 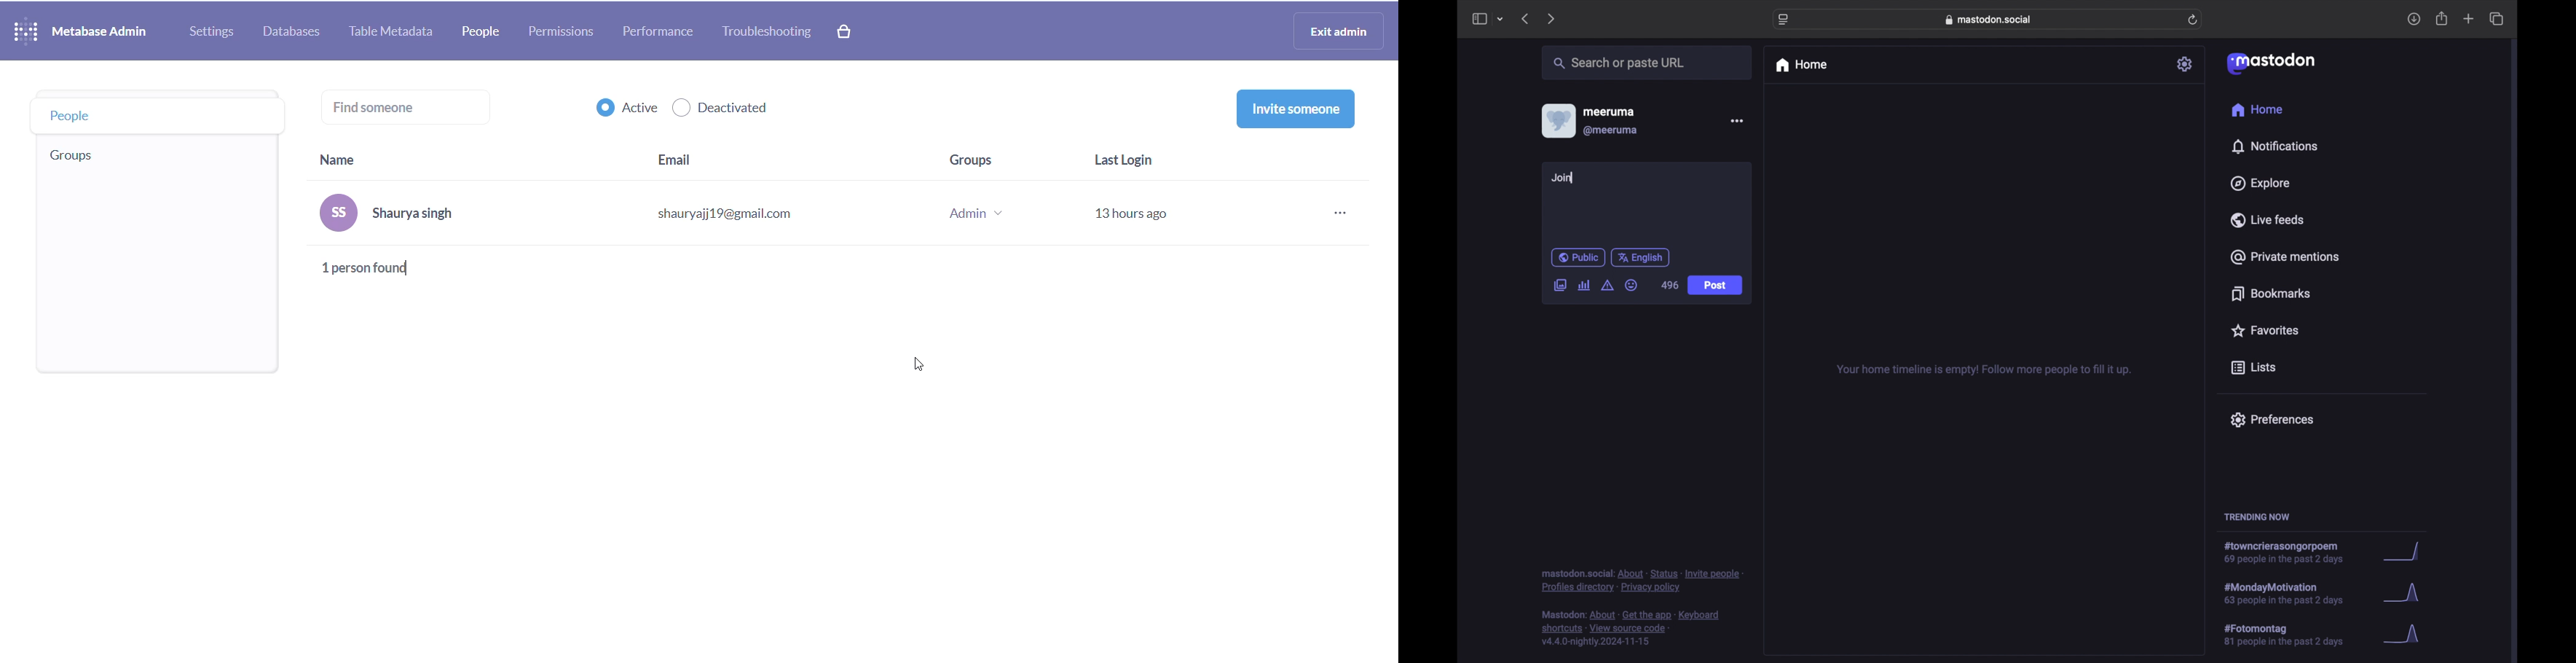 I want to click on english, so click(x=1641, y=257).